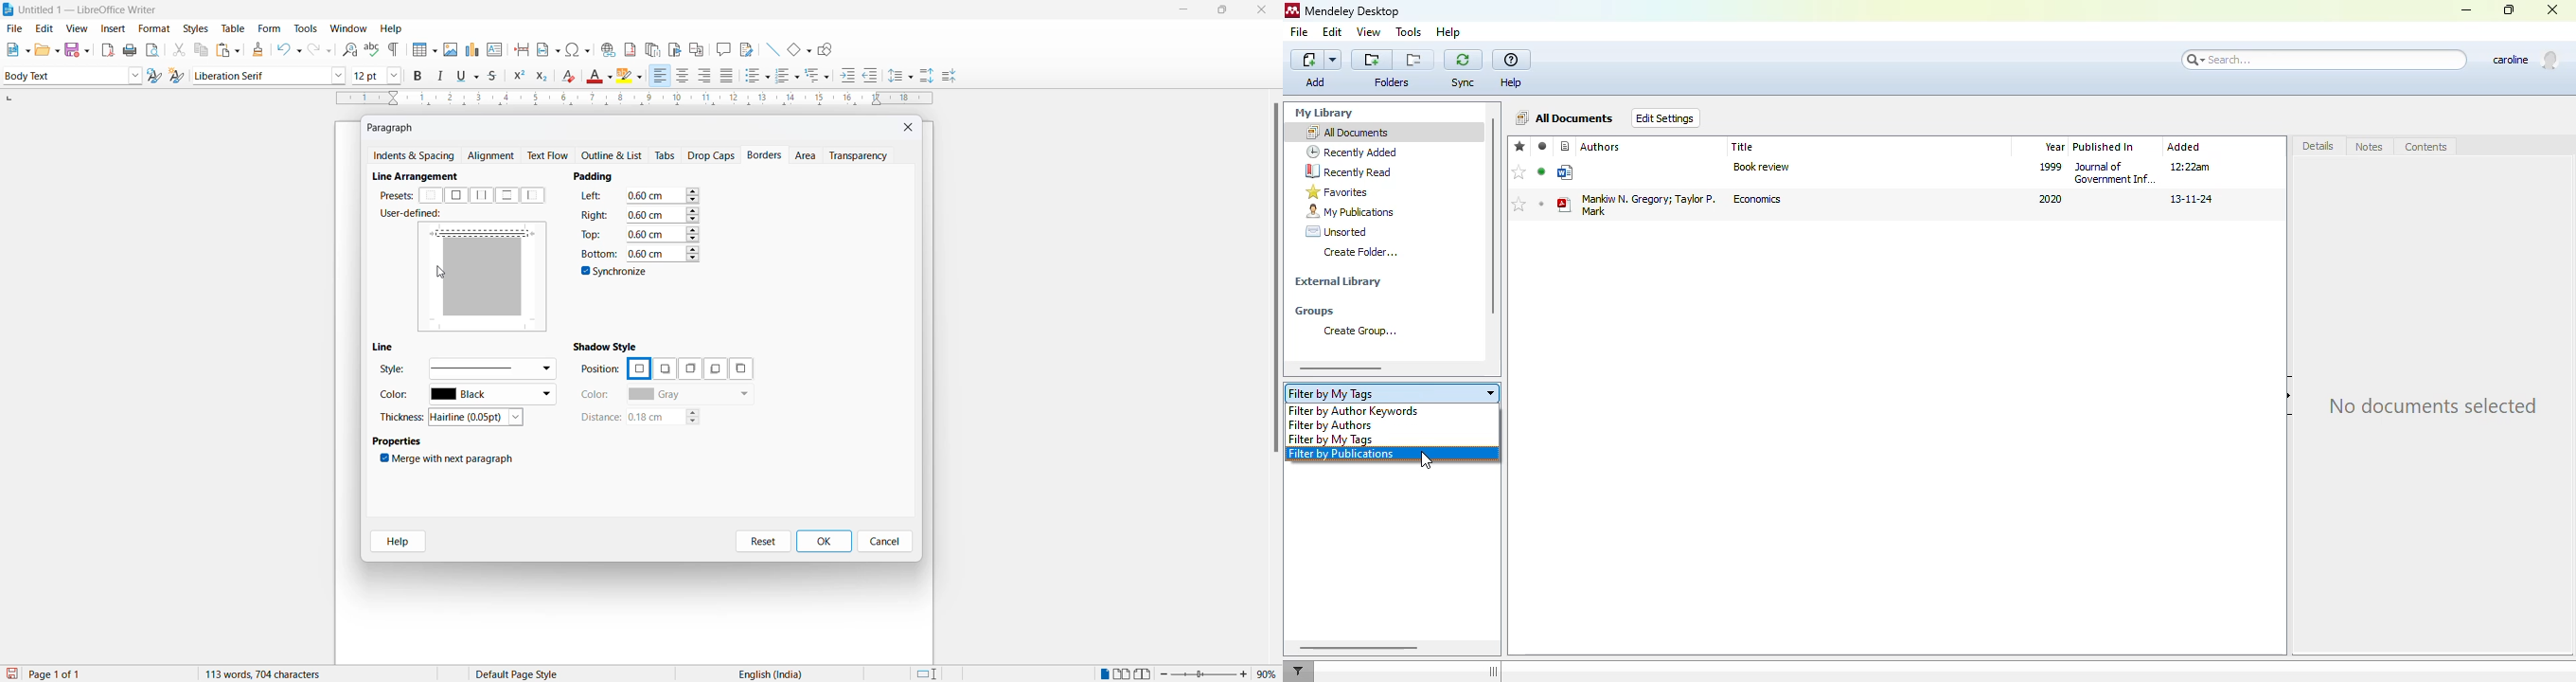 Image resolution: width=2576 pixels, height=700 pixels. Describe the element at coordinates (1324, 113) in the screenshot. I see `my library` at that location.